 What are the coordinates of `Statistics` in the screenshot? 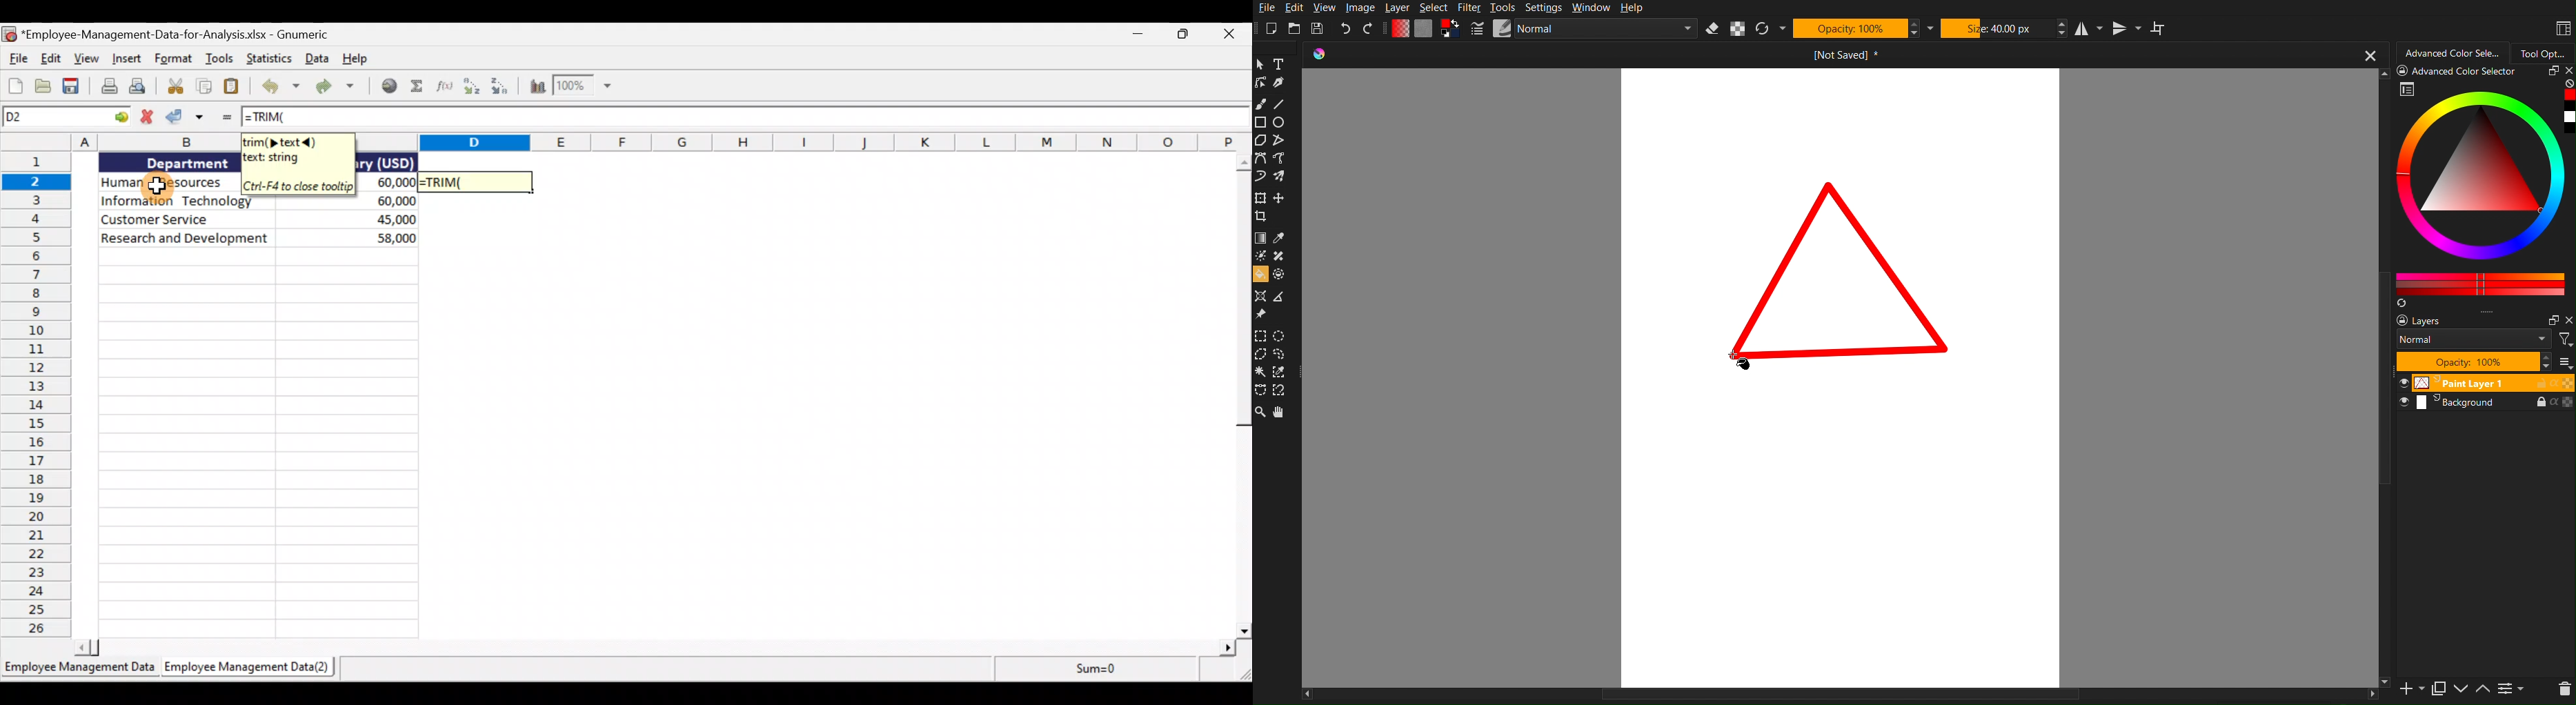 It's located at (270, 59).